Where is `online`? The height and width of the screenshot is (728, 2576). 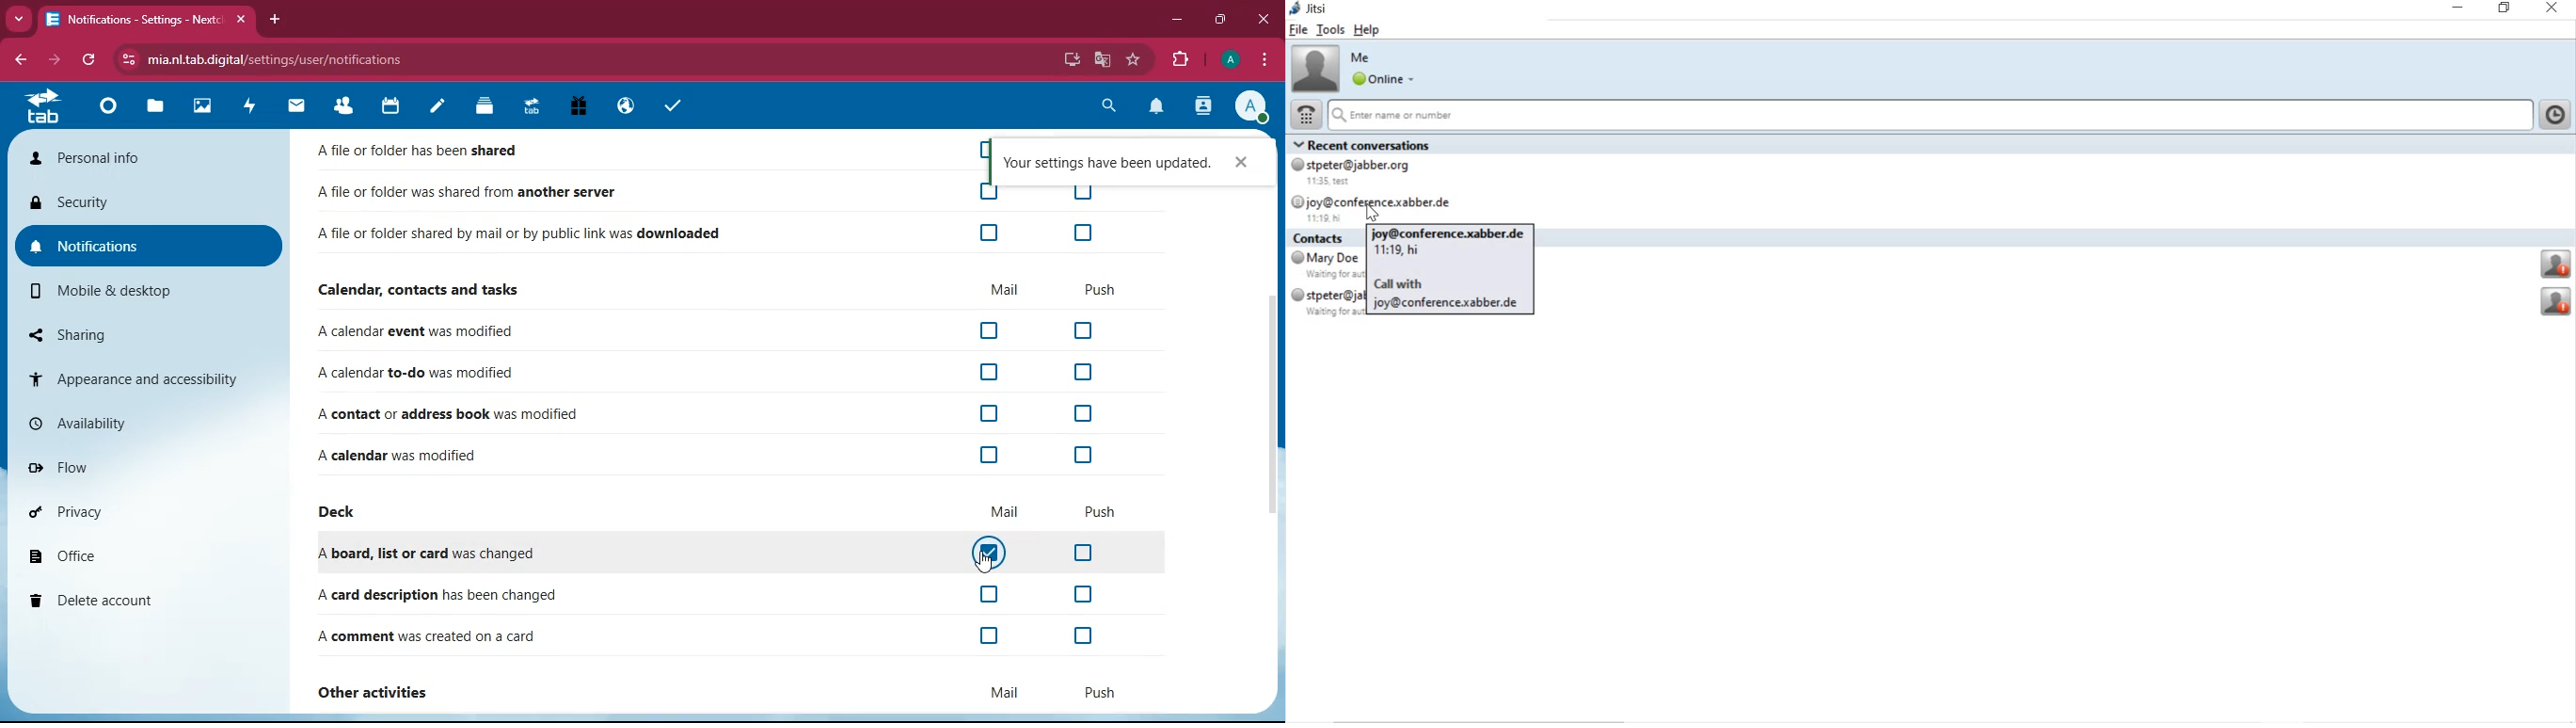 online is located at coordinates (1381, 79).